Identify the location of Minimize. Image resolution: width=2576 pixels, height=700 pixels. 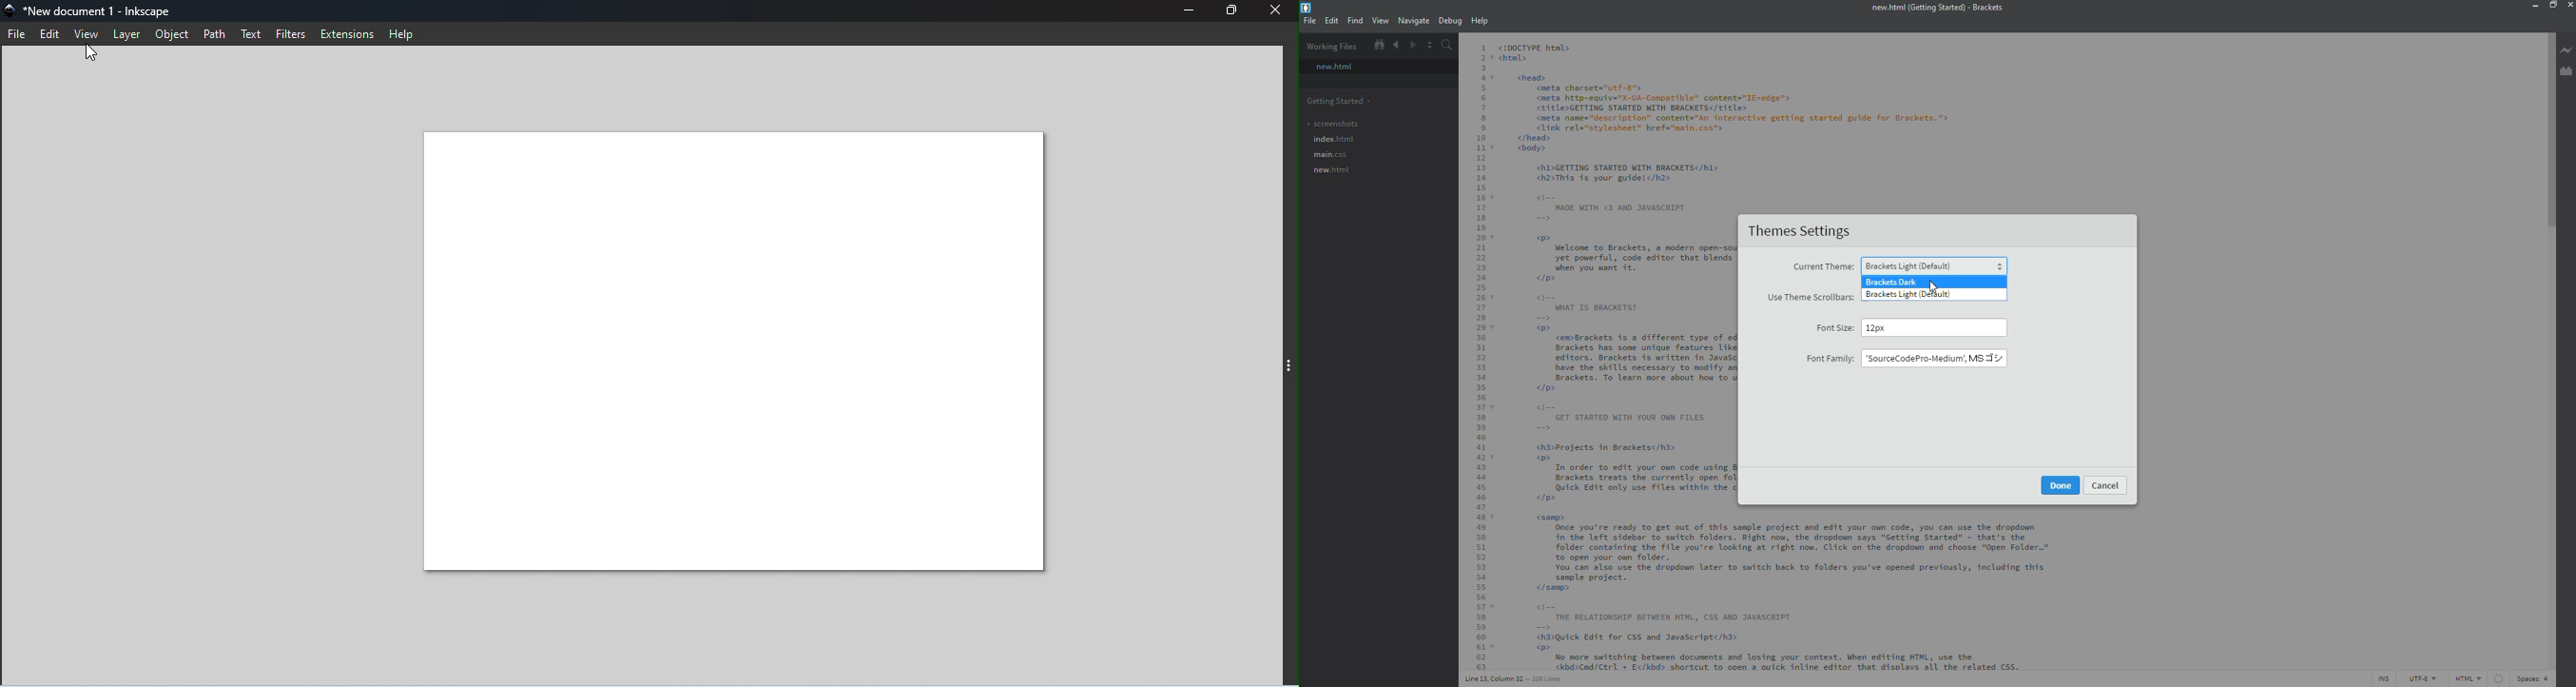
(1181, 10).